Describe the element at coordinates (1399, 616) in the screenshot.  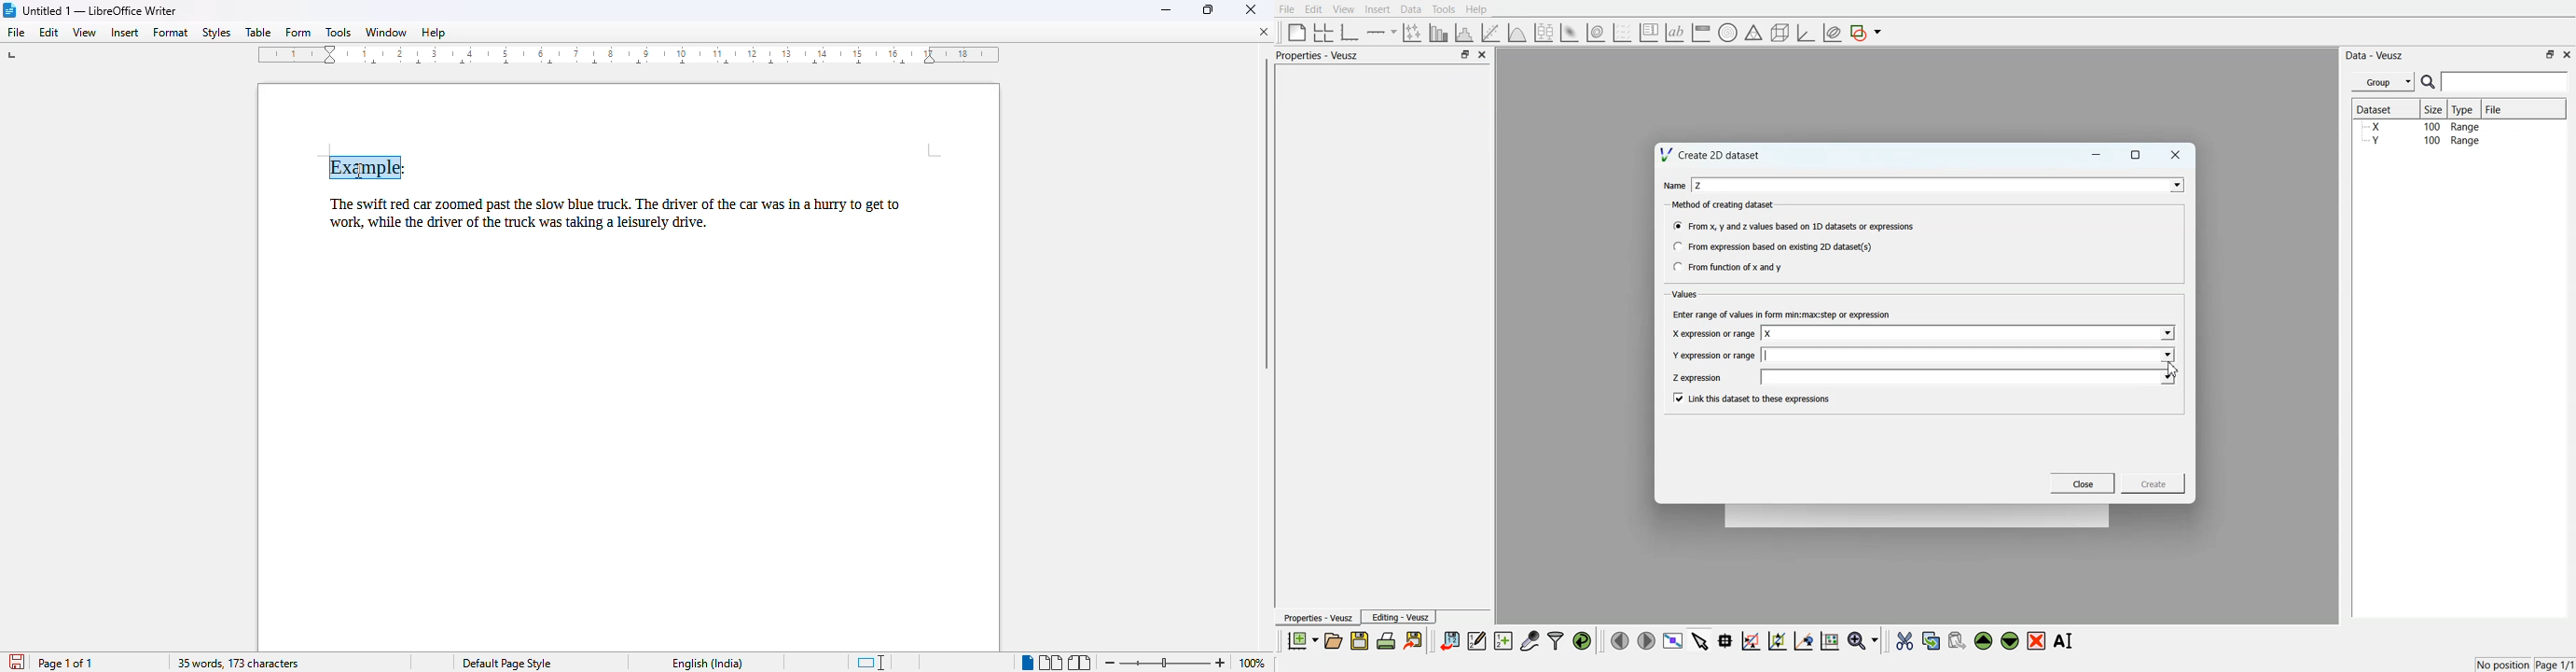
I see `Editing - Veusz` at that location.